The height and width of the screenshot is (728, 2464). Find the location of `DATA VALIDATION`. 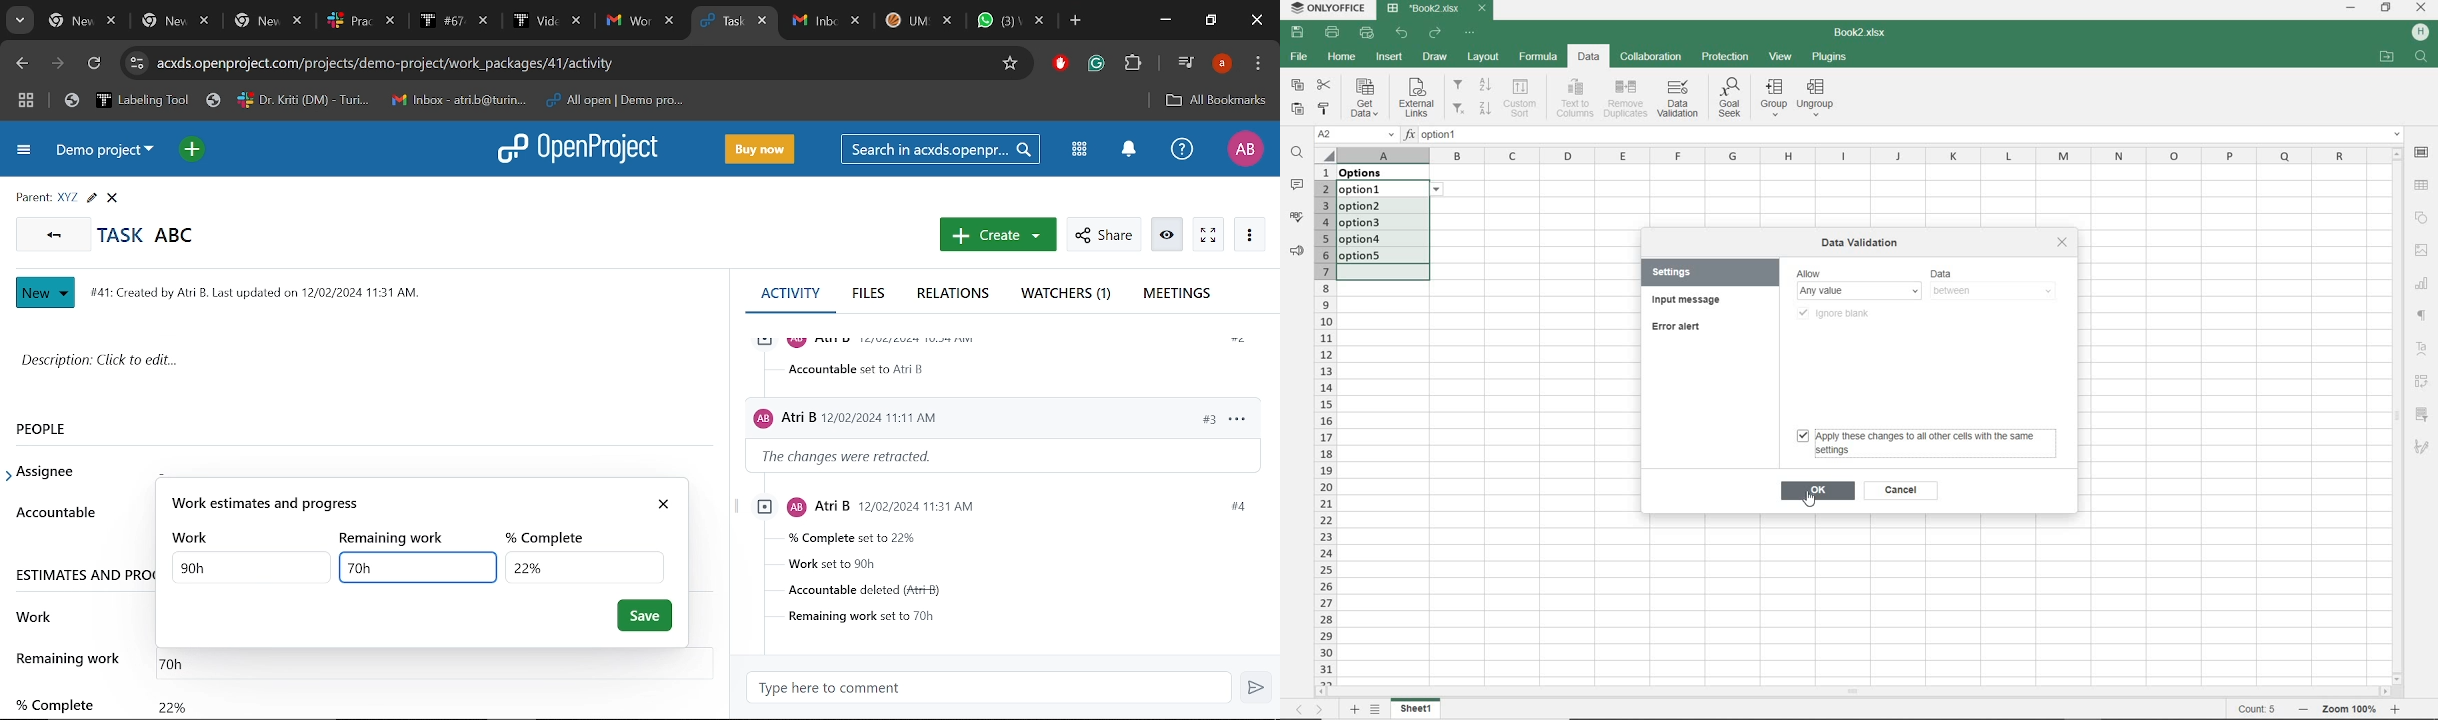

DATA VALIDATION is located at coordinates (1677, 99).